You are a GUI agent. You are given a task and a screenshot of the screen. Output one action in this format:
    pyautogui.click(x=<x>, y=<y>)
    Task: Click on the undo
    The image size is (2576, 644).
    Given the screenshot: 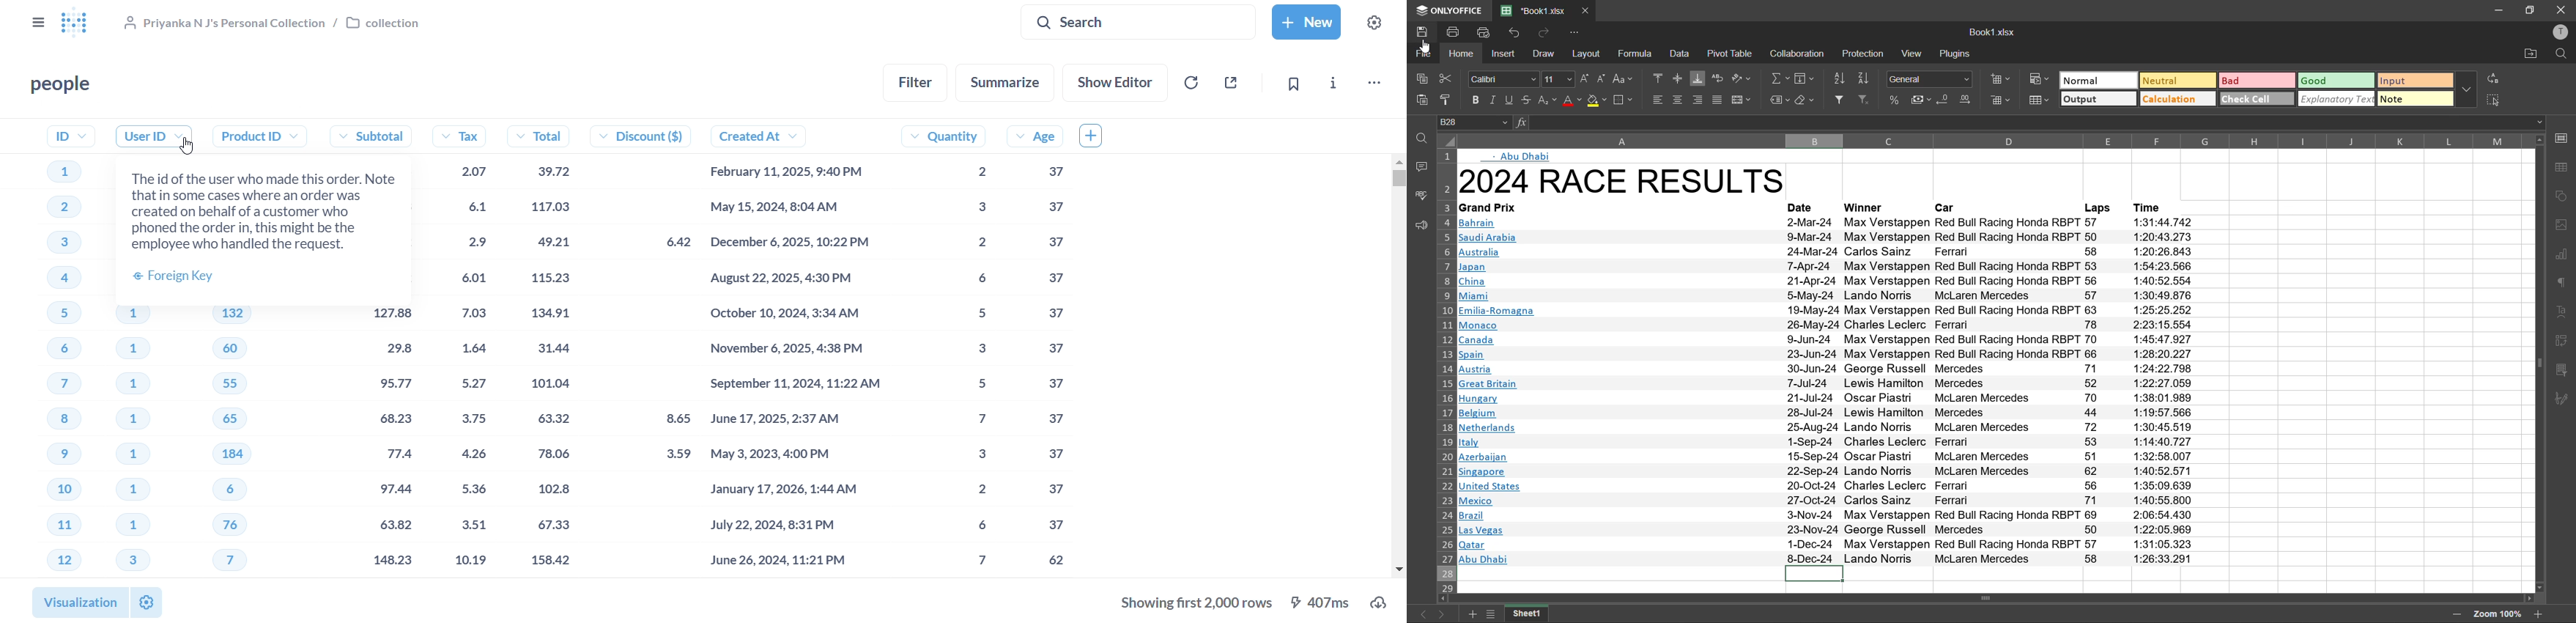 What is the action you would take?
    pyautogui.click(x=1516, y=32)
    